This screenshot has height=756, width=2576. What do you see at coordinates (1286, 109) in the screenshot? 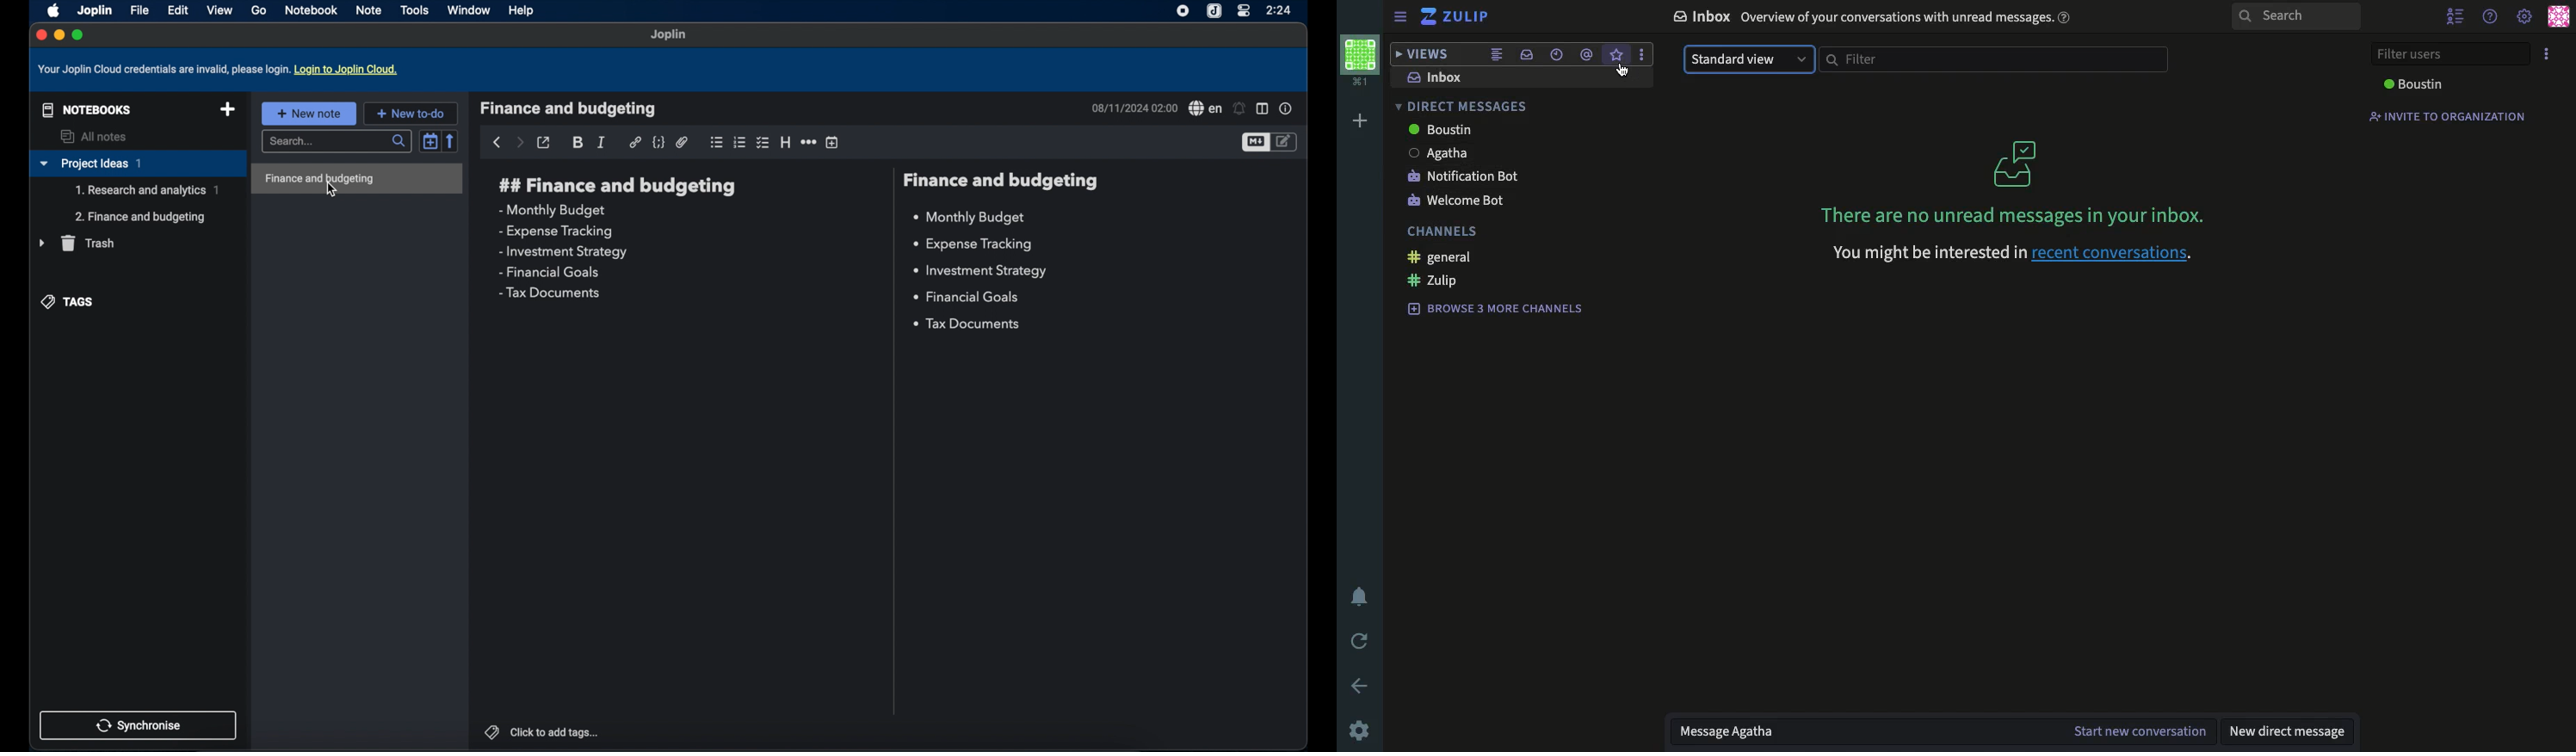
I see `note properties` at bounding box center [1286, 109].